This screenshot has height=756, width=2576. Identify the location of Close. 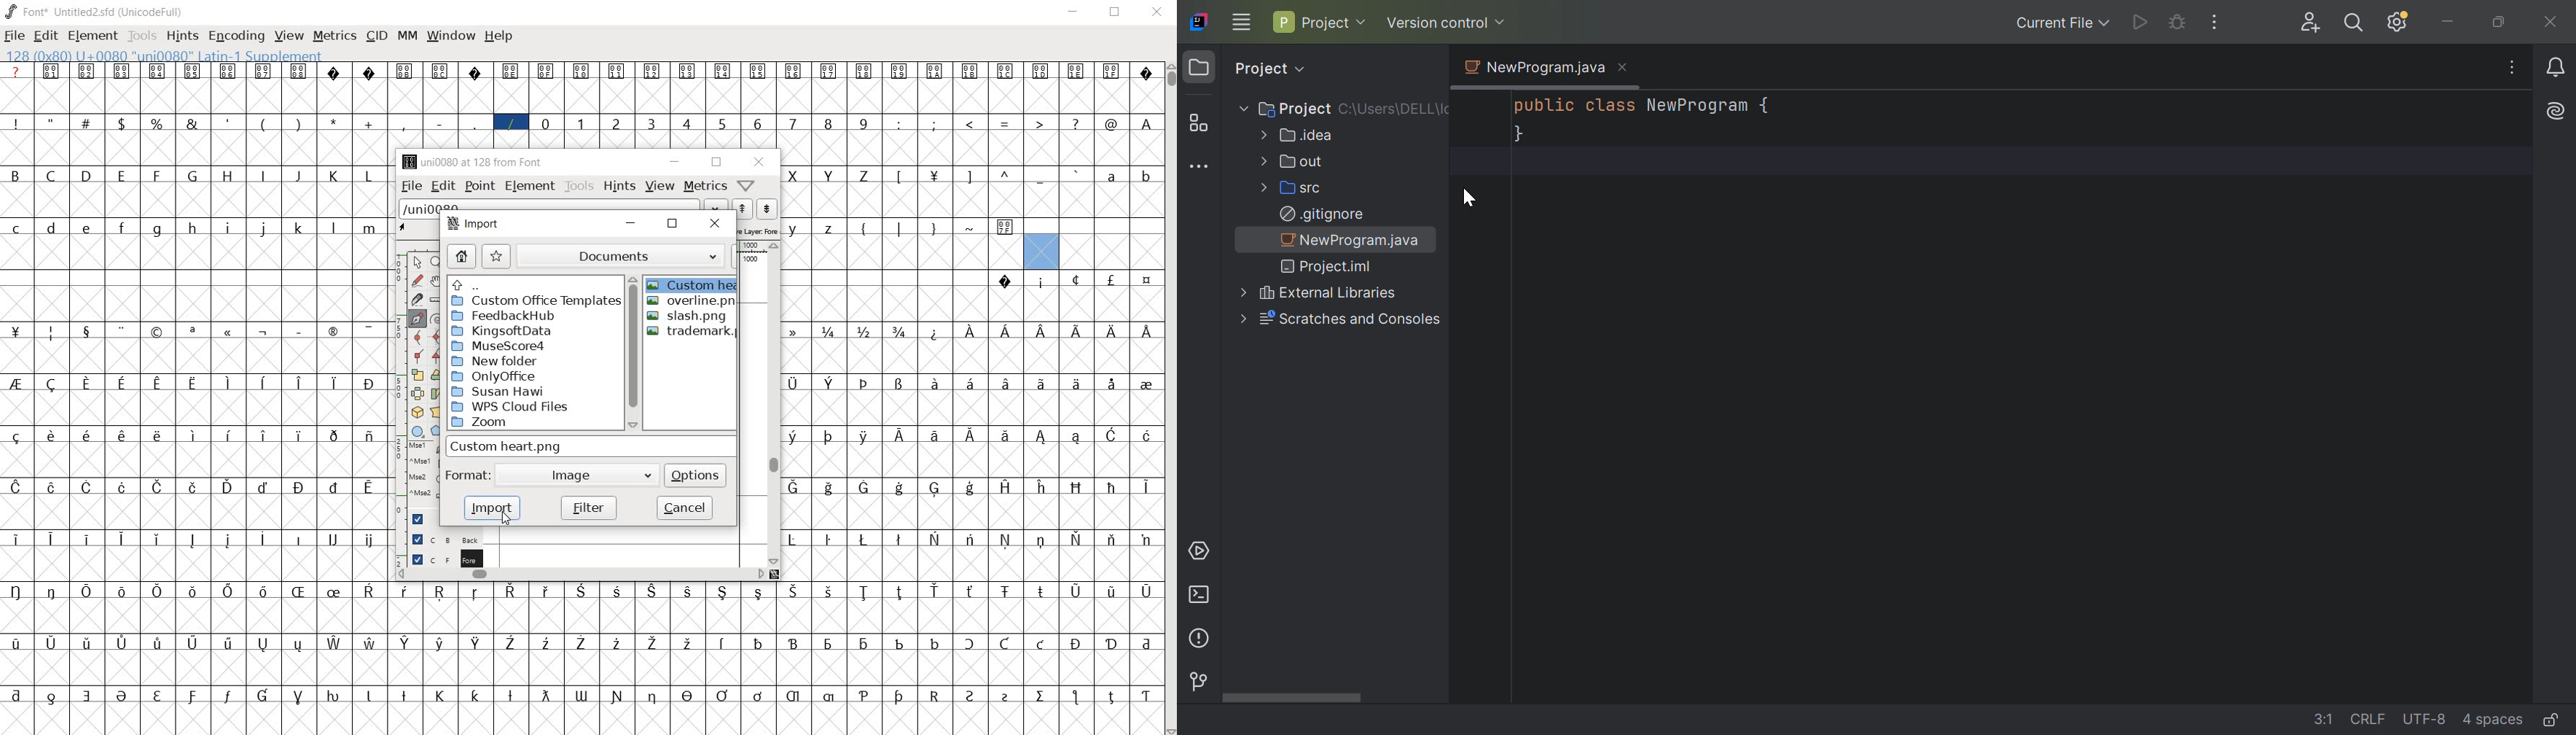
(2548, 27).